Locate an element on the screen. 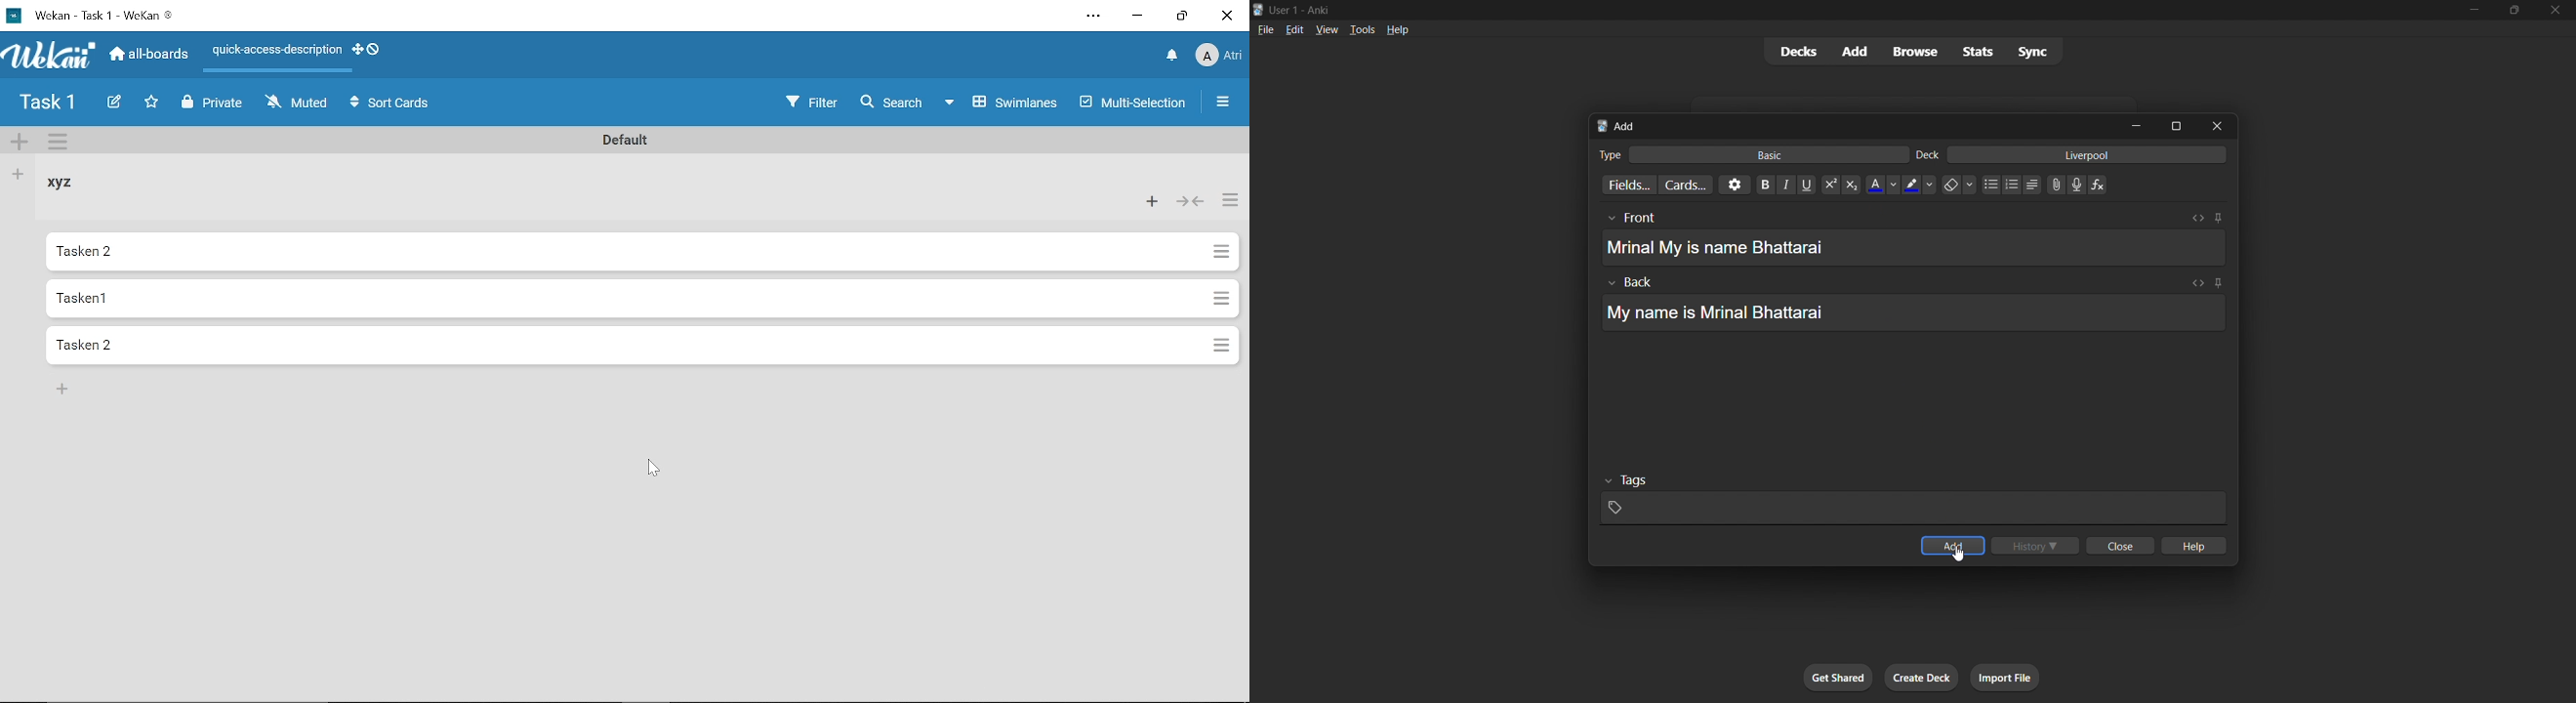 Image resolution: width=2576 pixels, height=728 pixels. All Boards is located at coordinates (149, 57).